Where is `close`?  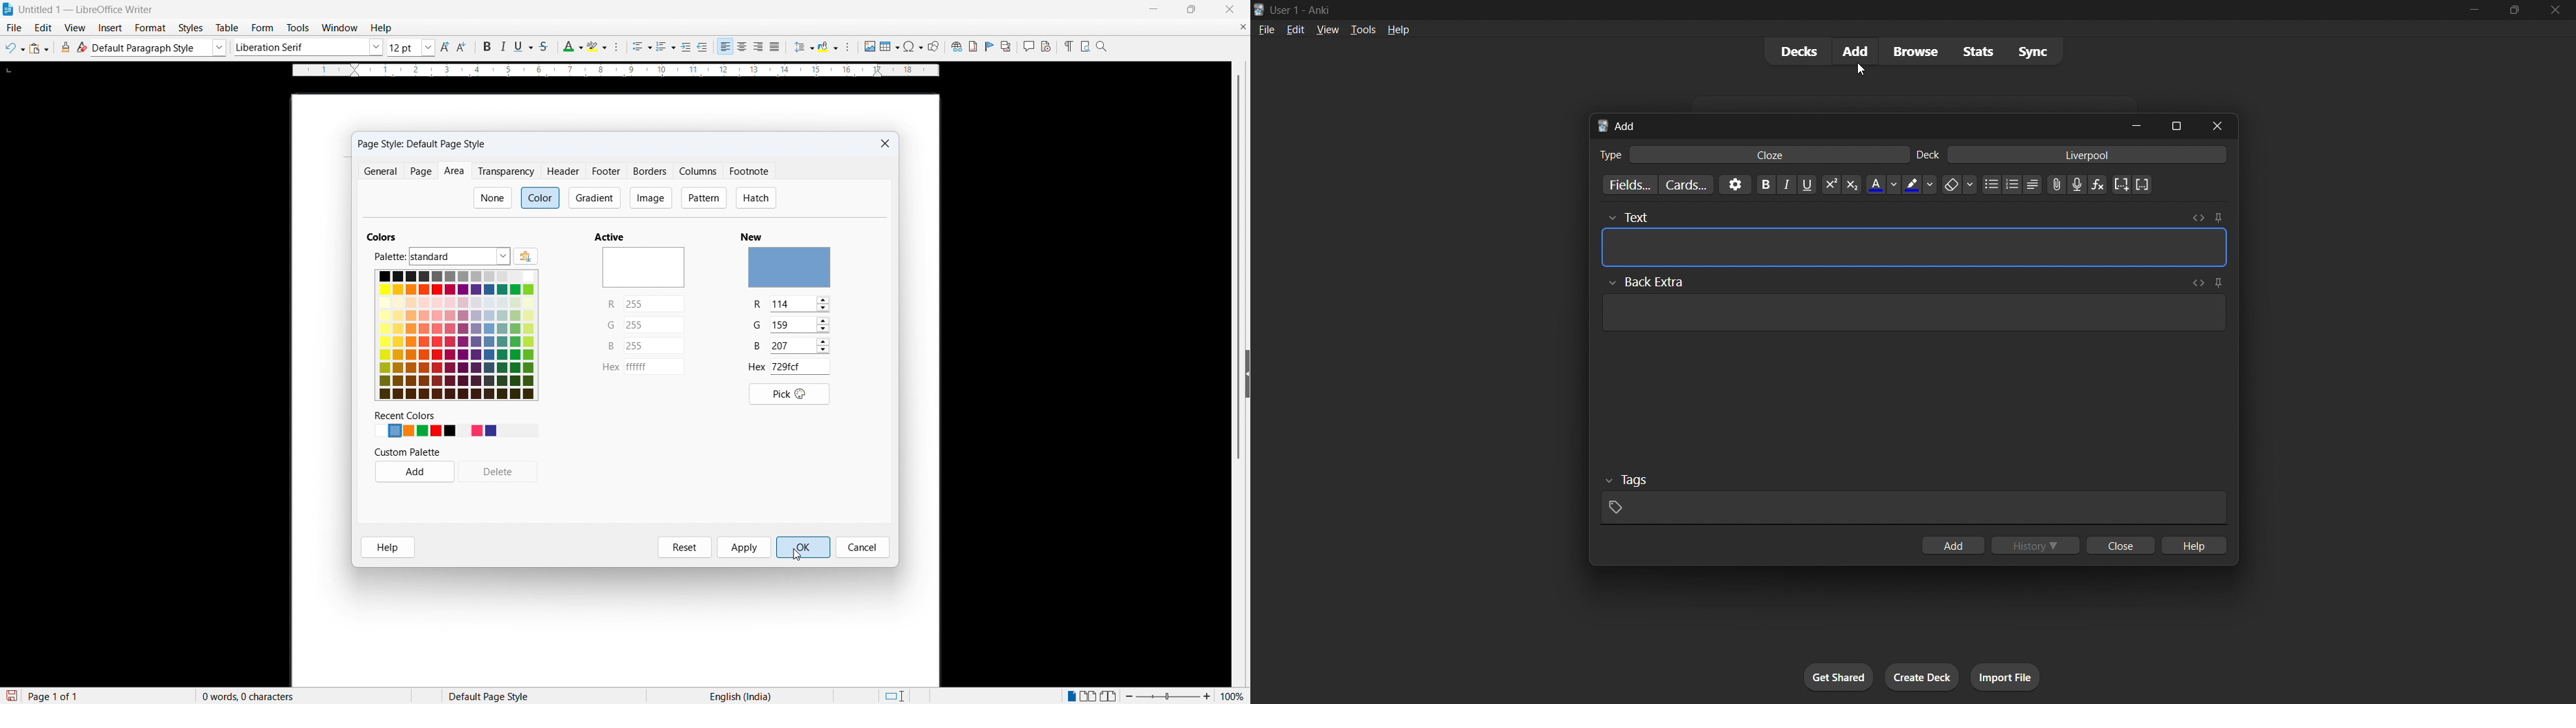
close is located at coordinates (2216, 124).